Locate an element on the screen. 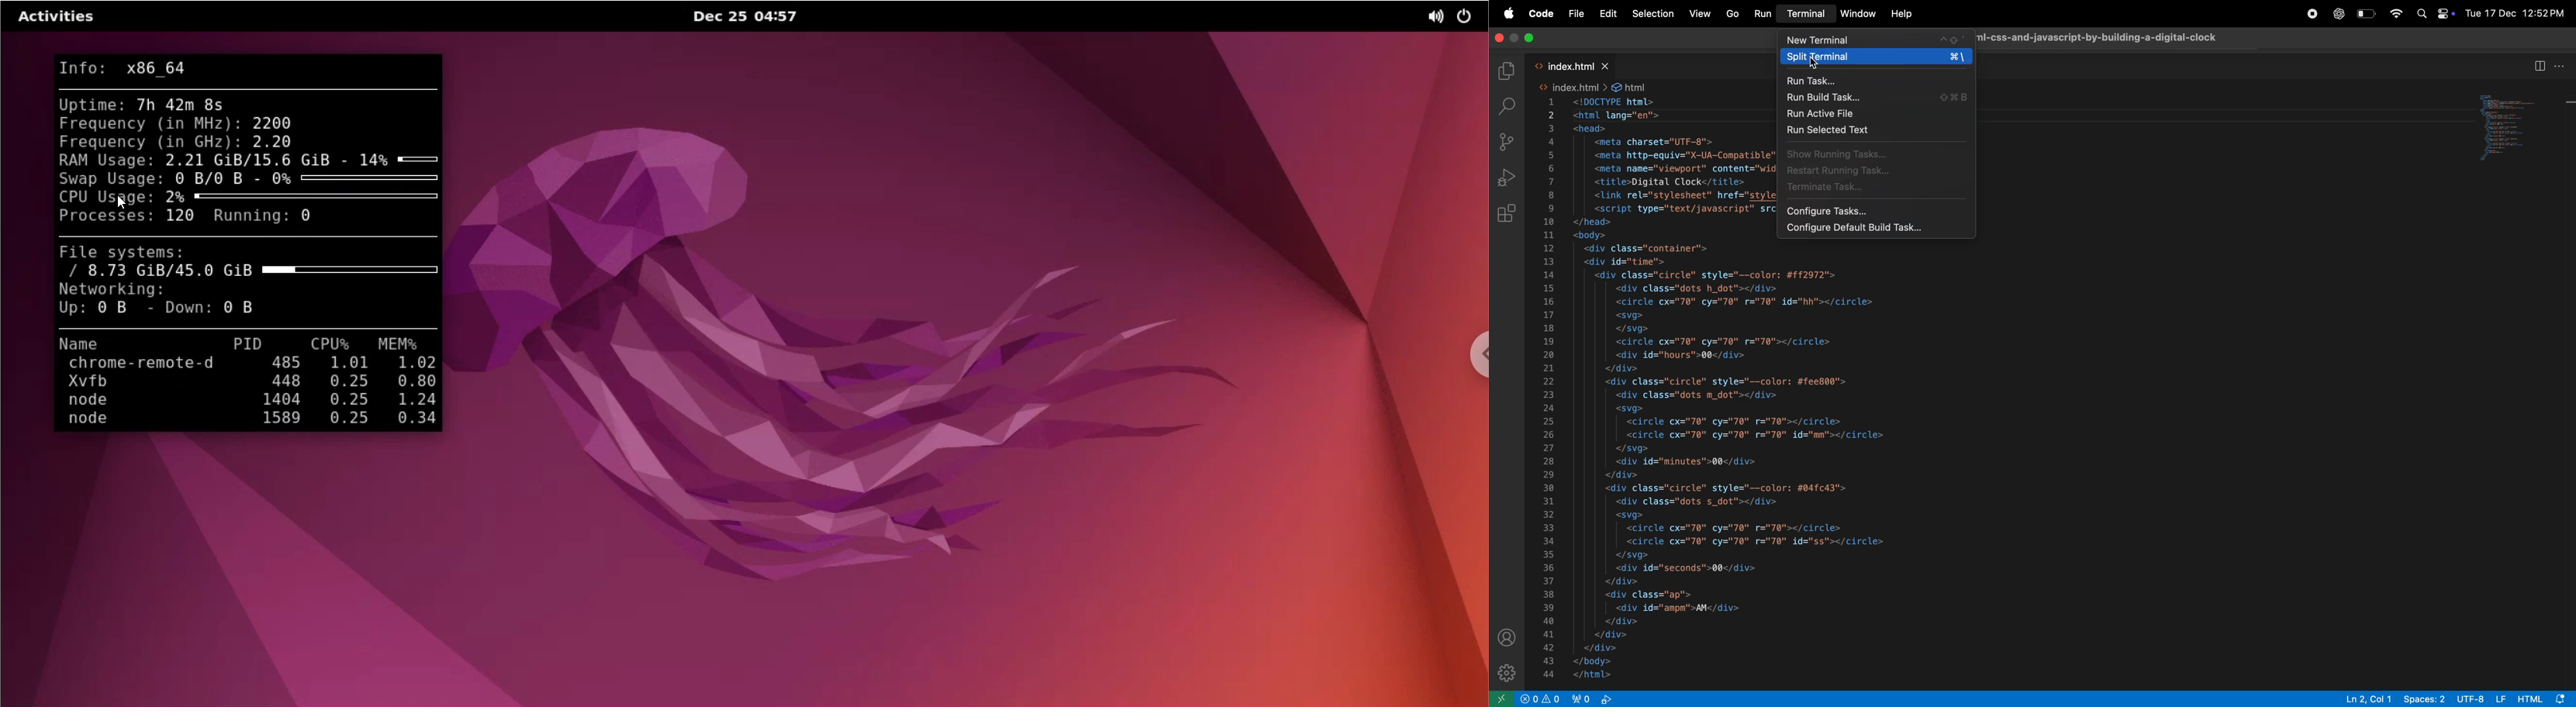 Image resolution: width=2576 pixels, height=728 pixels. cursor is located at coordinates (1815, 64).